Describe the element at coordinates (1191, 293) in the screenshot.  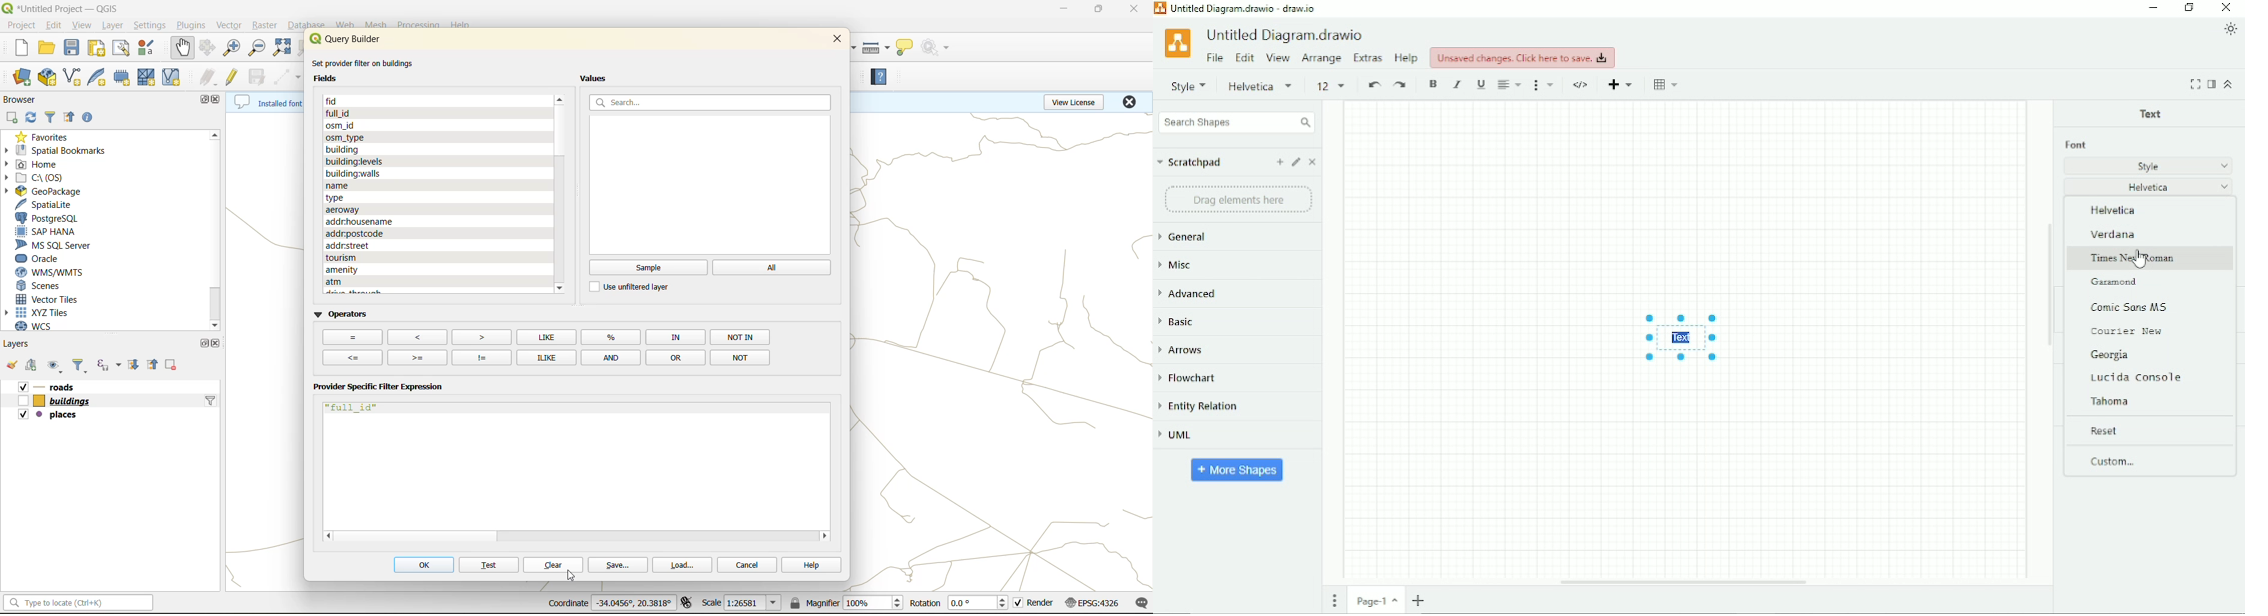
I see `Advanced` at that location.